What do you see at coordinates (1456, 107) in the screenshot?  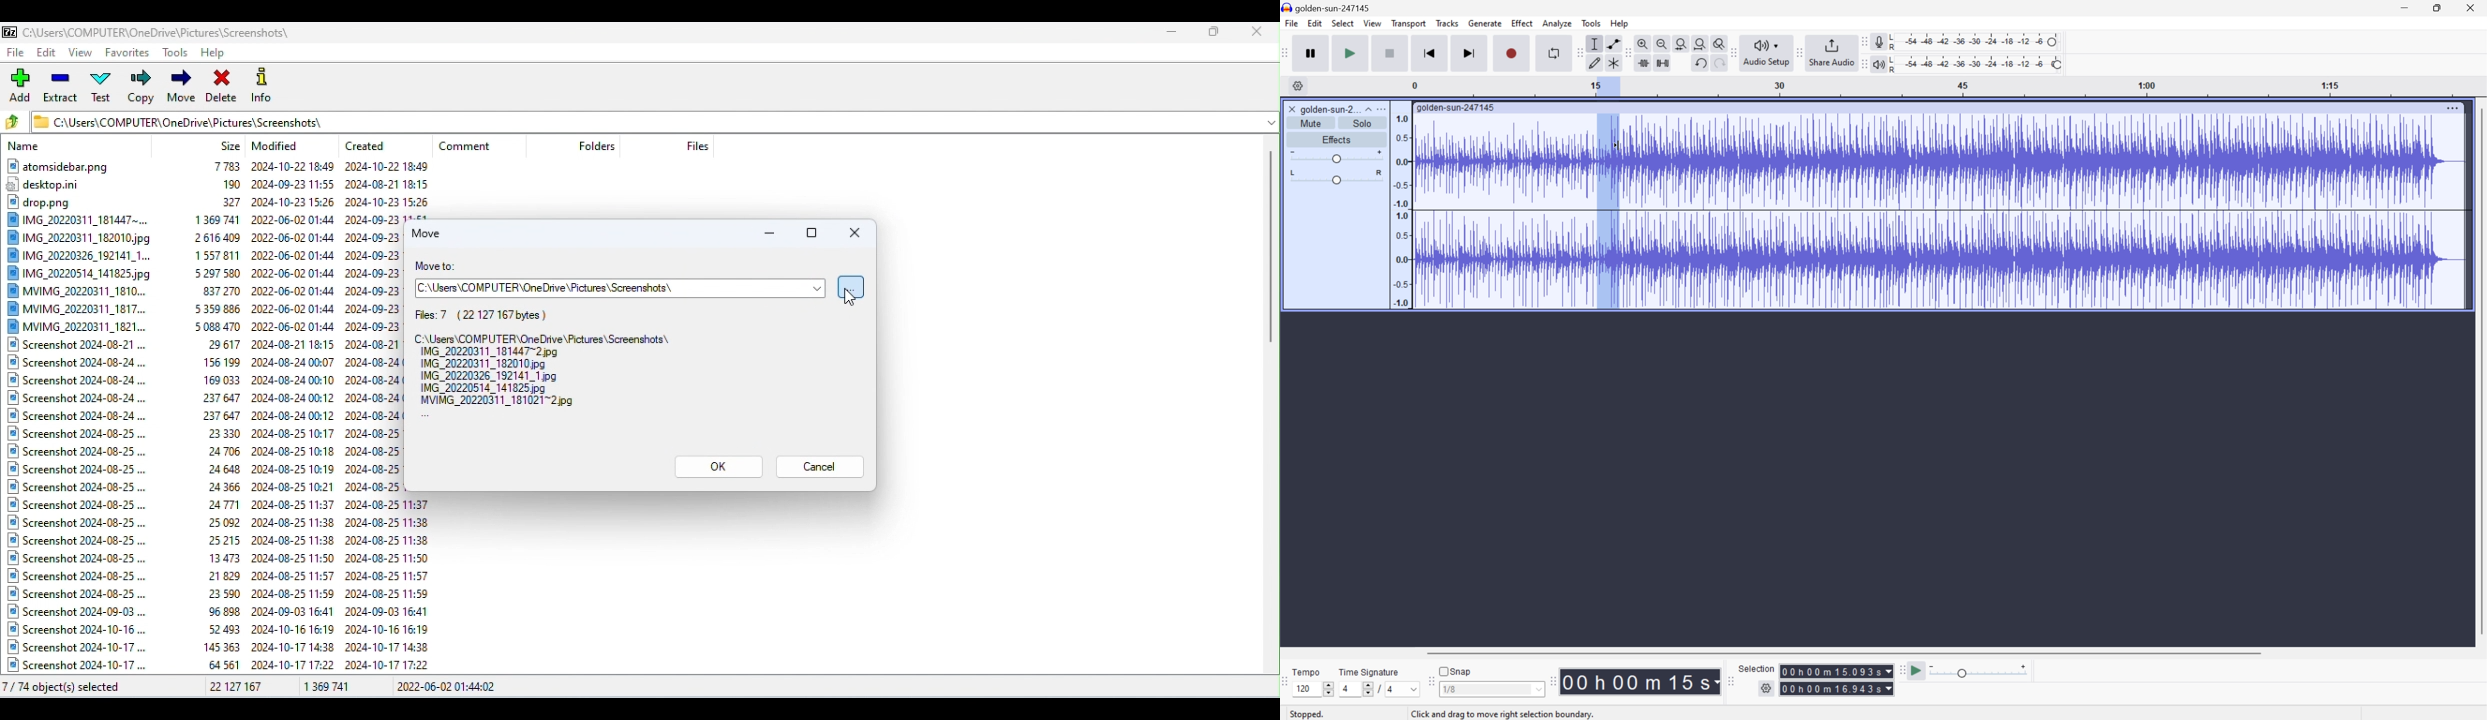 I see `golden-sun-247145` at bounding box center [1456, 107].